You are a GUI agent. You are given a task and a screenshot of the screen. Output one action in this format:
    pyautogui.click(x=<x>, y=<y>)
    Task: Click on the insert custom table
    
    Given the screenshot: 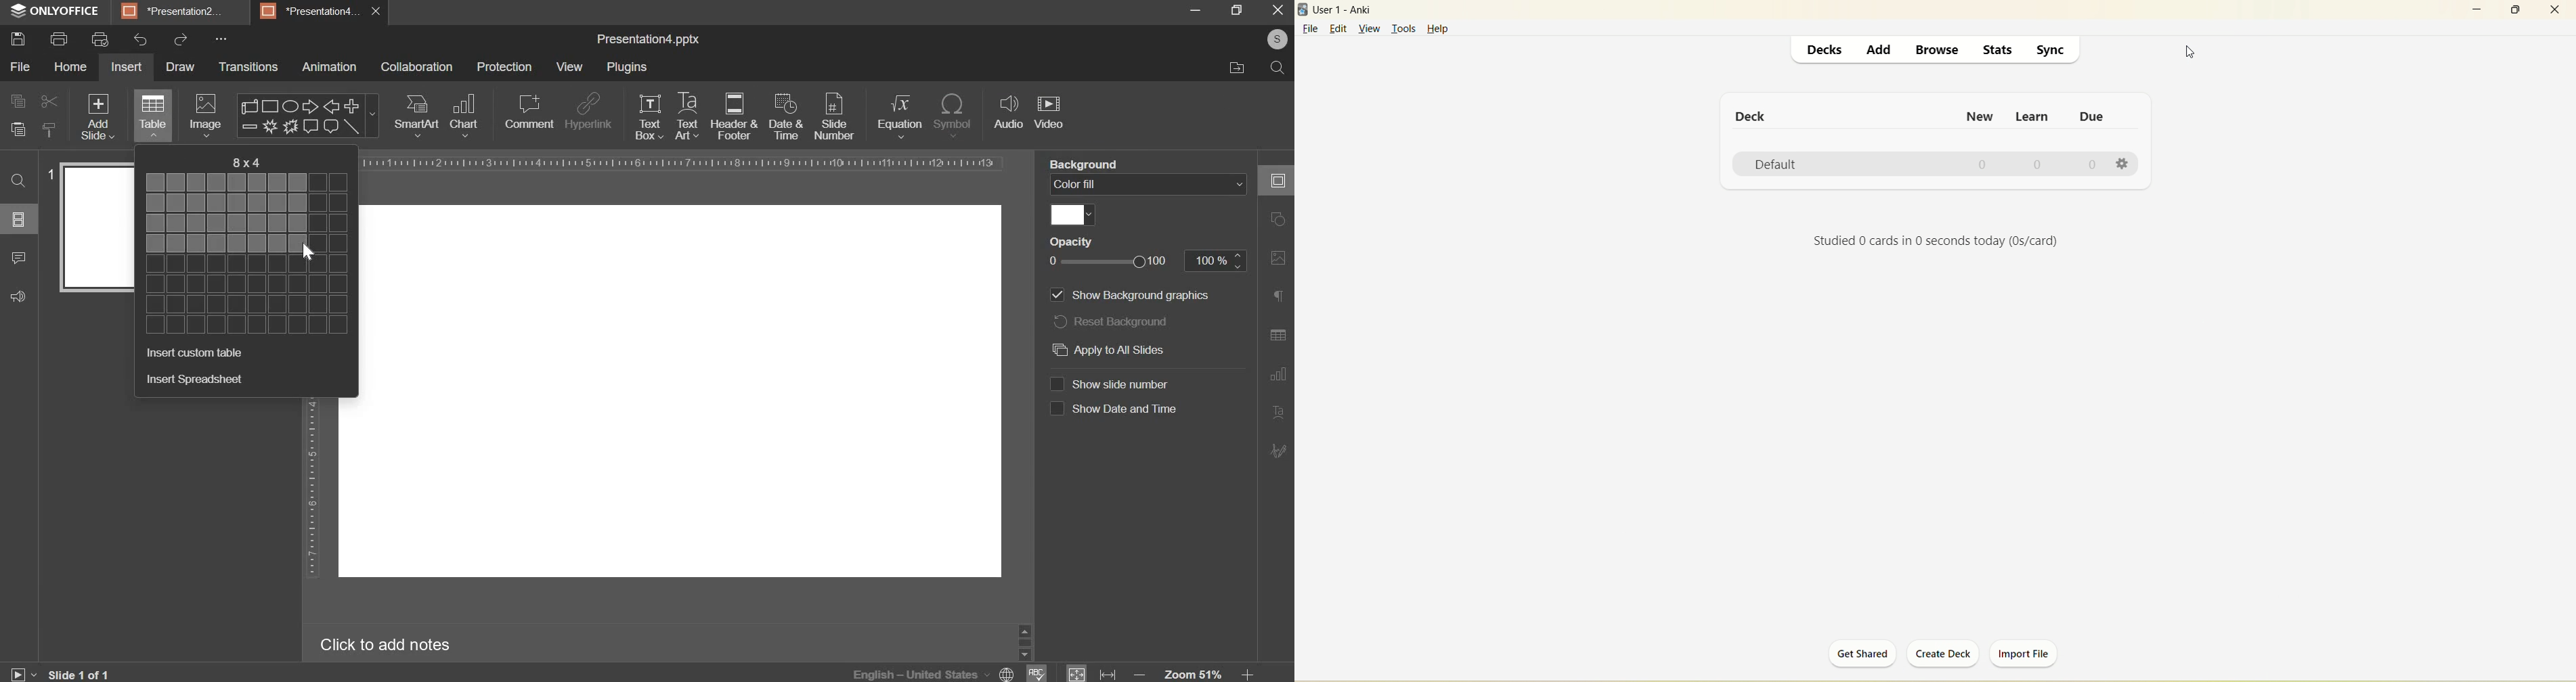 What is the action you would take?
    pyautogui.click(x=196, y=353)
    